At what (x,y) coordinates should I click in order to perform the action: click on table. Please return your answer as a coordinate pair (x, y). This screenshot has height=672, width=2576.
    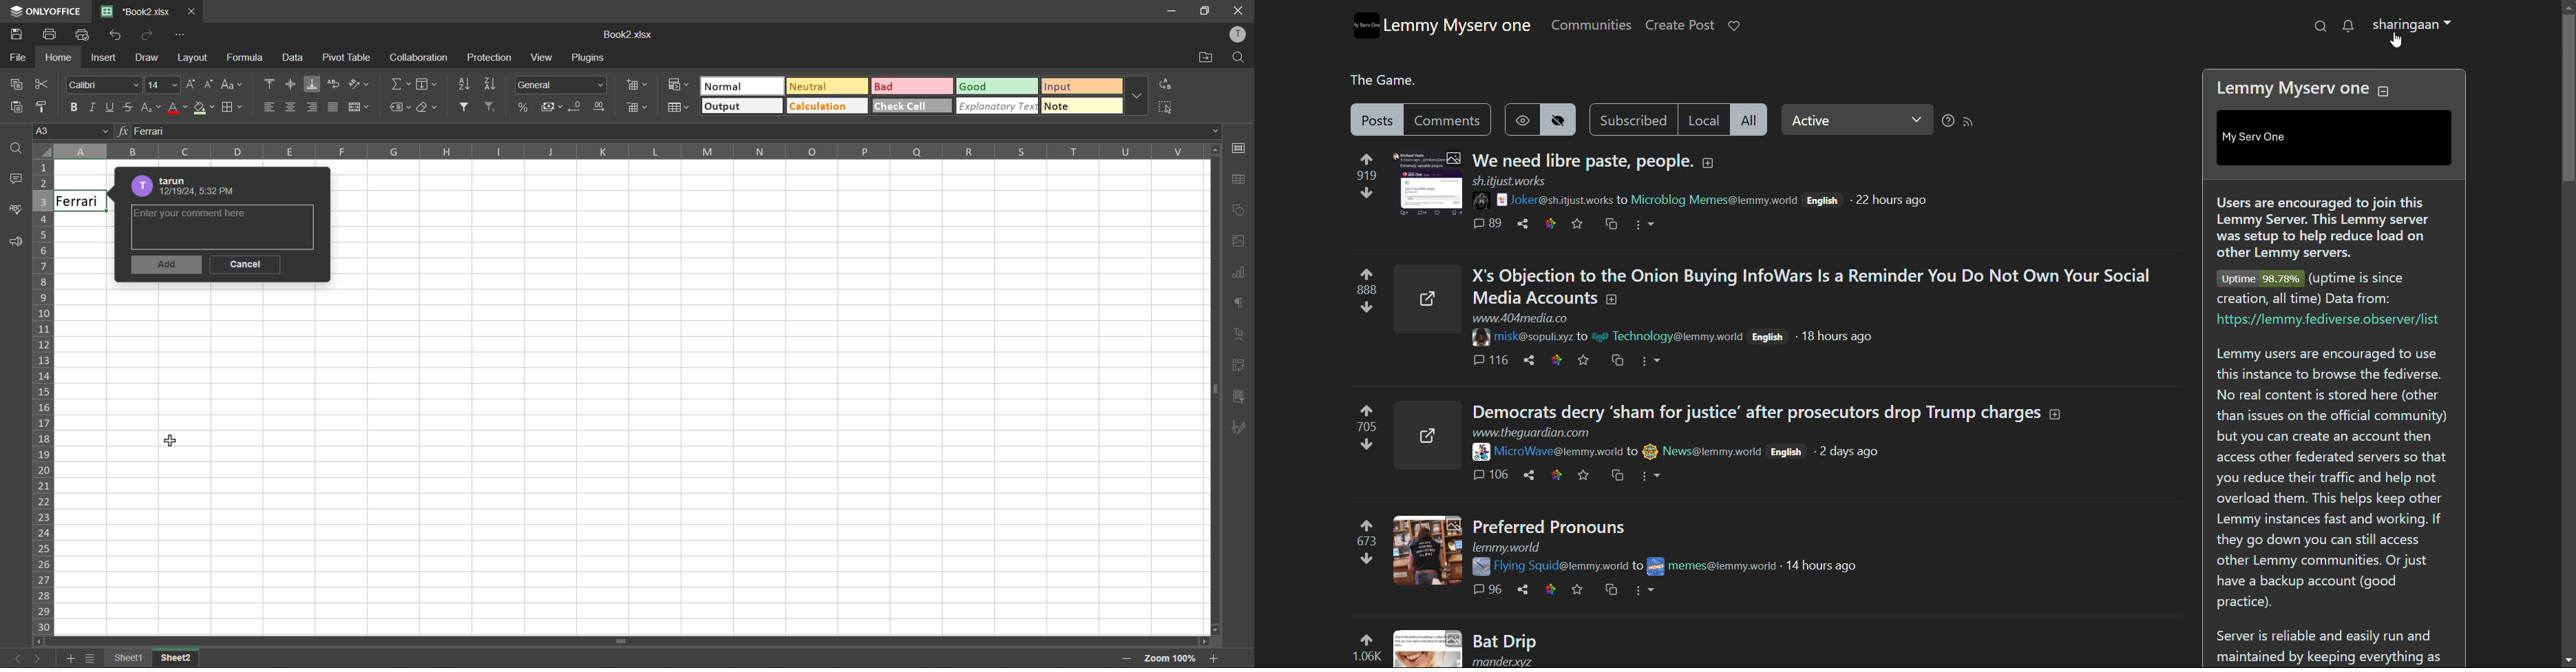
    Looking at the image, I should click on (1240, 183).